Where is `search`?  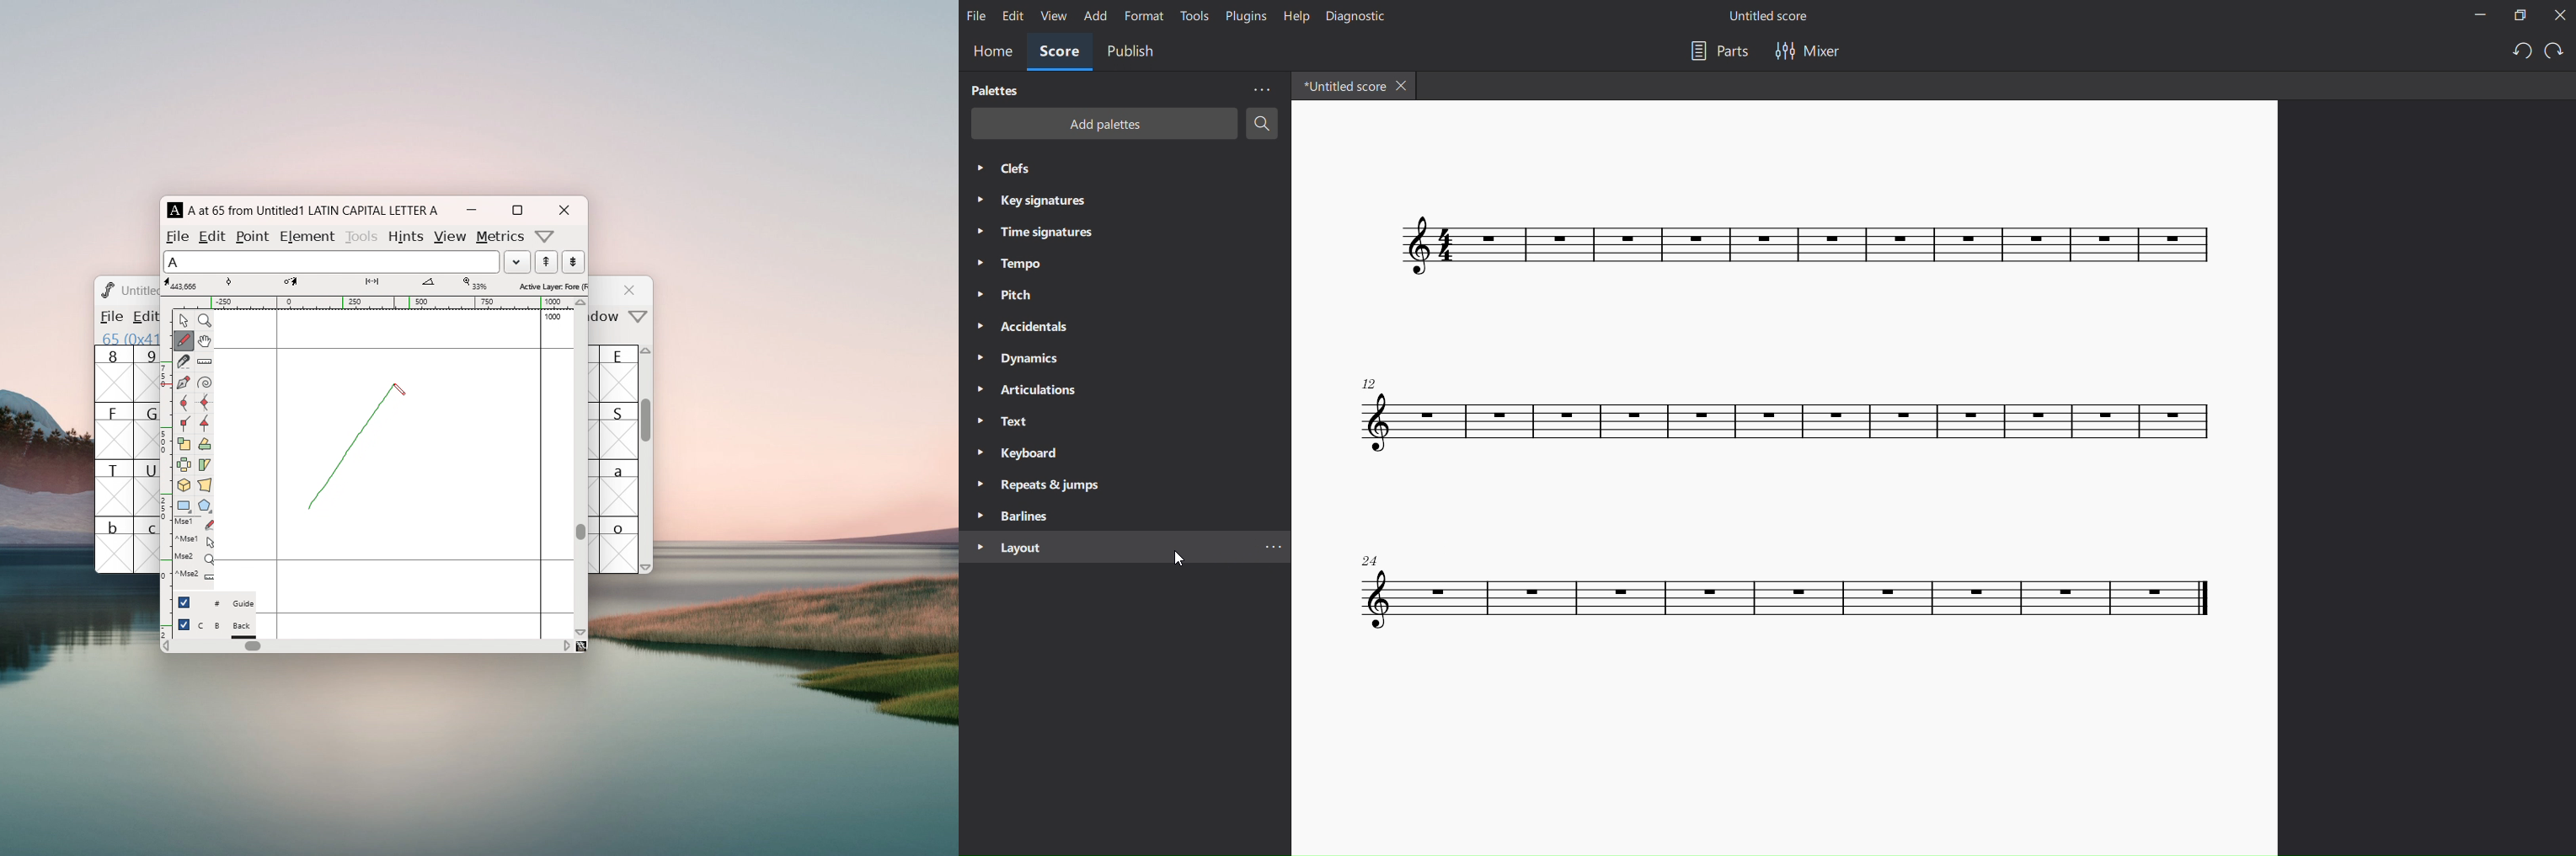 search is located at coordinates (1264, 126).